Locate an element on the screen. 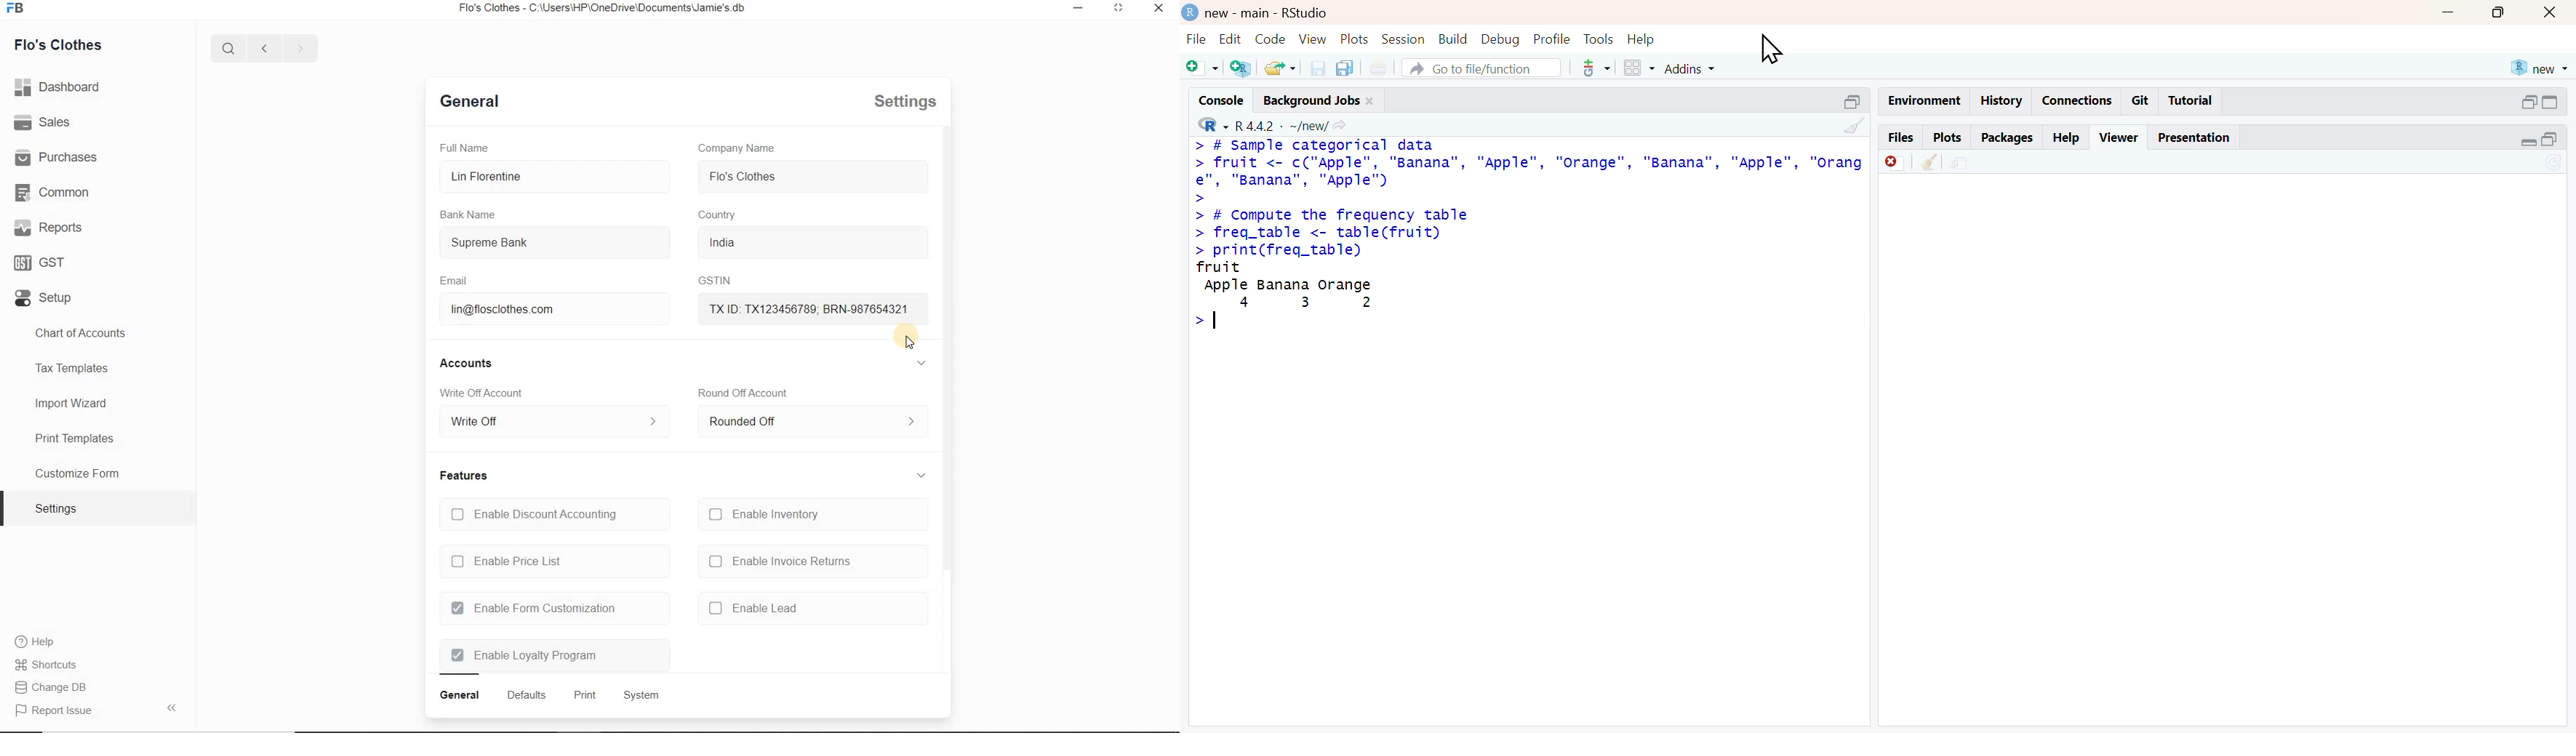  round off account is located at coordinates (743, 392).